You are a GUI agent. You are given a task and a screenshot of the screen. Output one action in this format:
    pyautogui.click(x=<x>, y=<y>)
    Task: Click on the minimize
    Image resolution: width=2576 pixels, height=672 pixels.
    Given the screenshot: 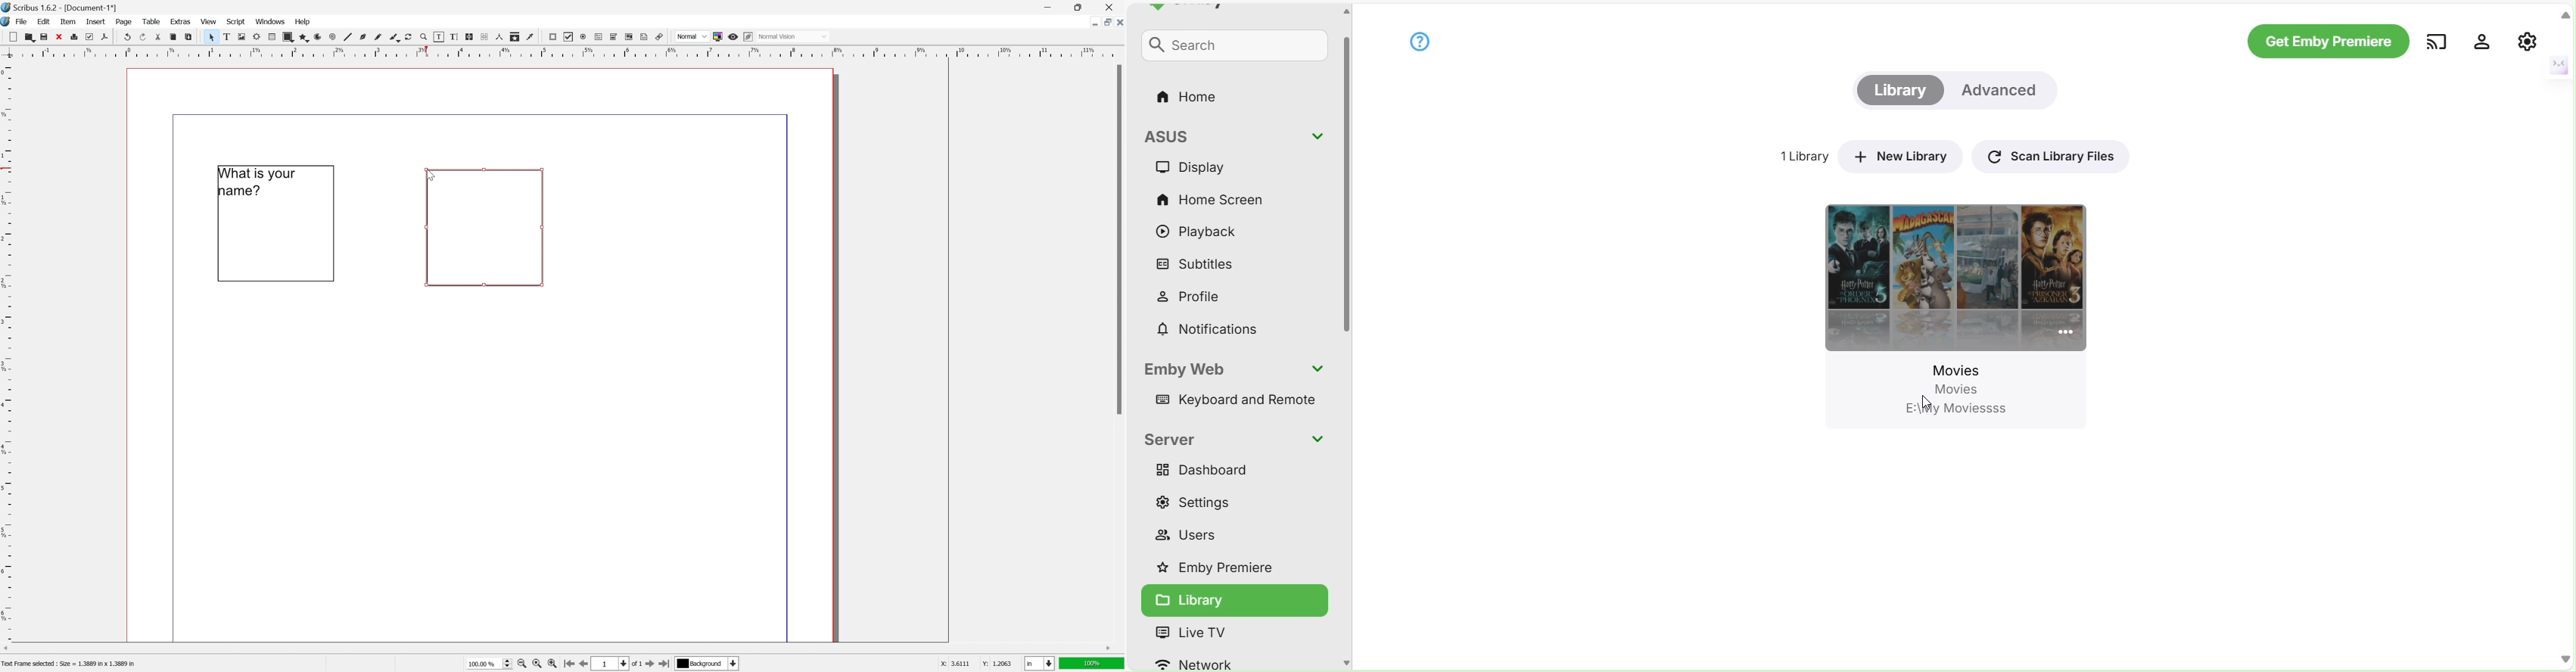 What is the action you would take?
    pyautogui.click(x=1091, y=22)
    